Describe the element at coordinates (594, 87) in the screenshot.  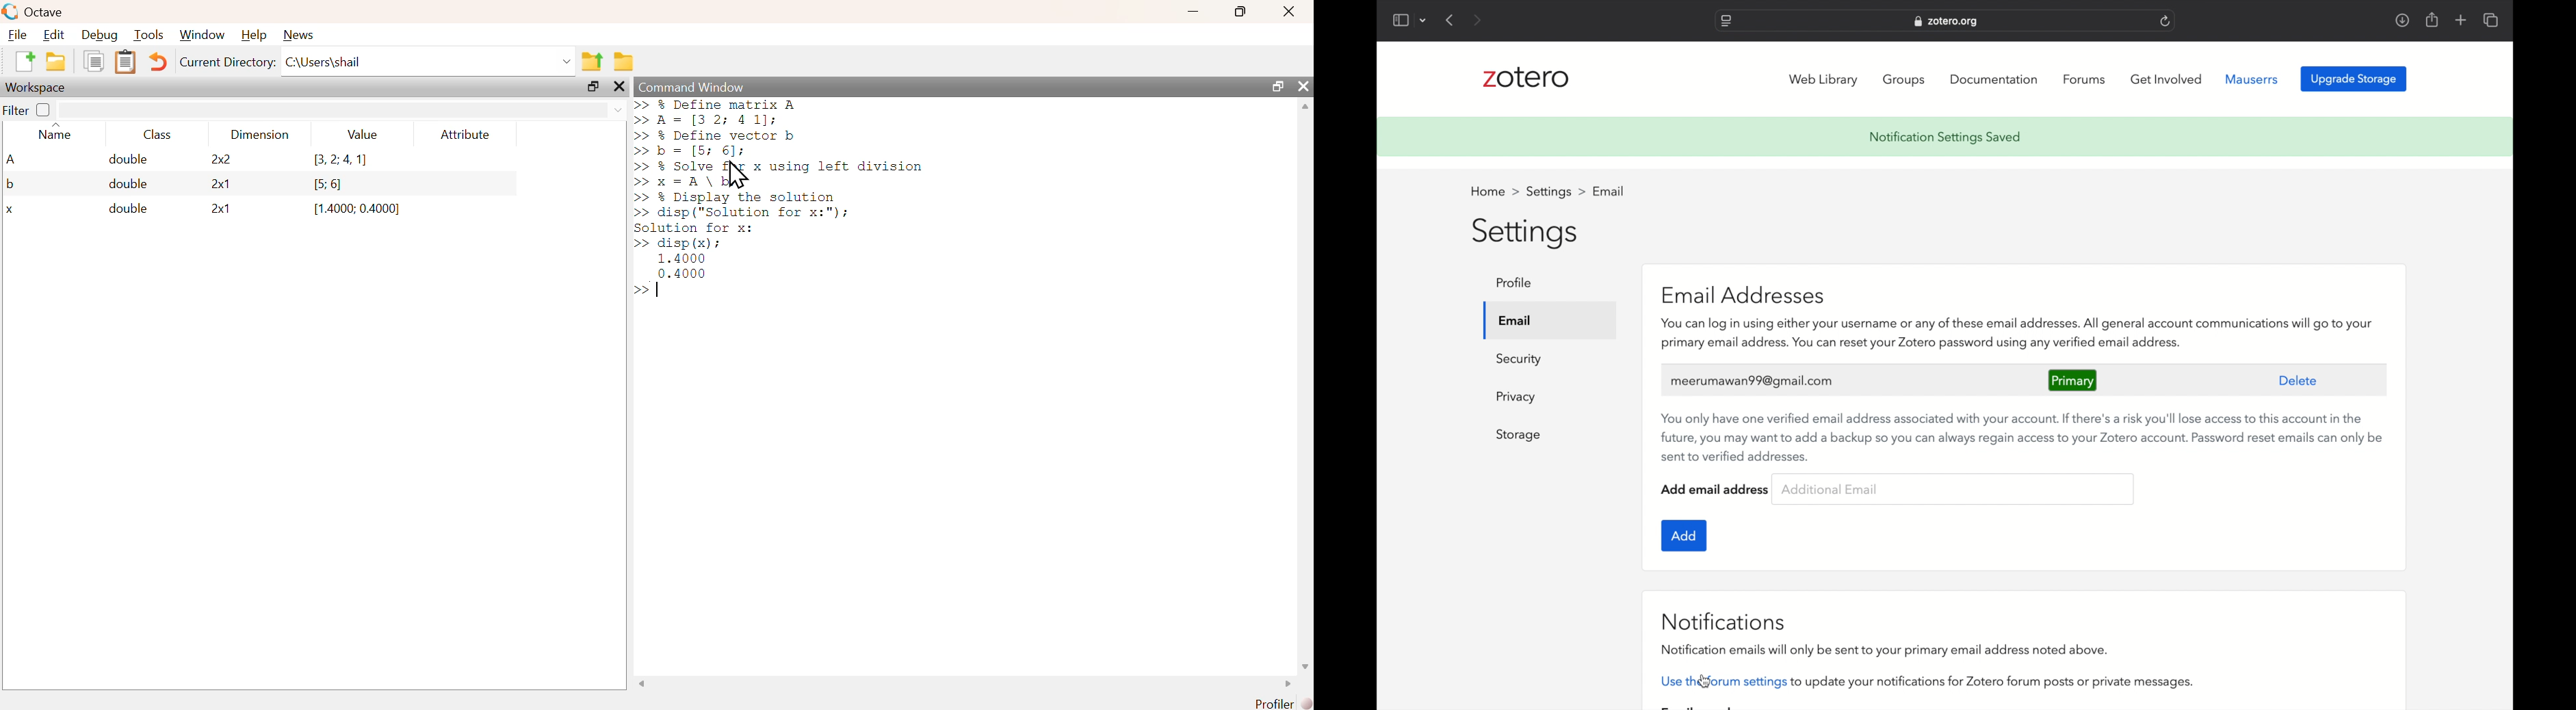
I see `maximize` at that location.